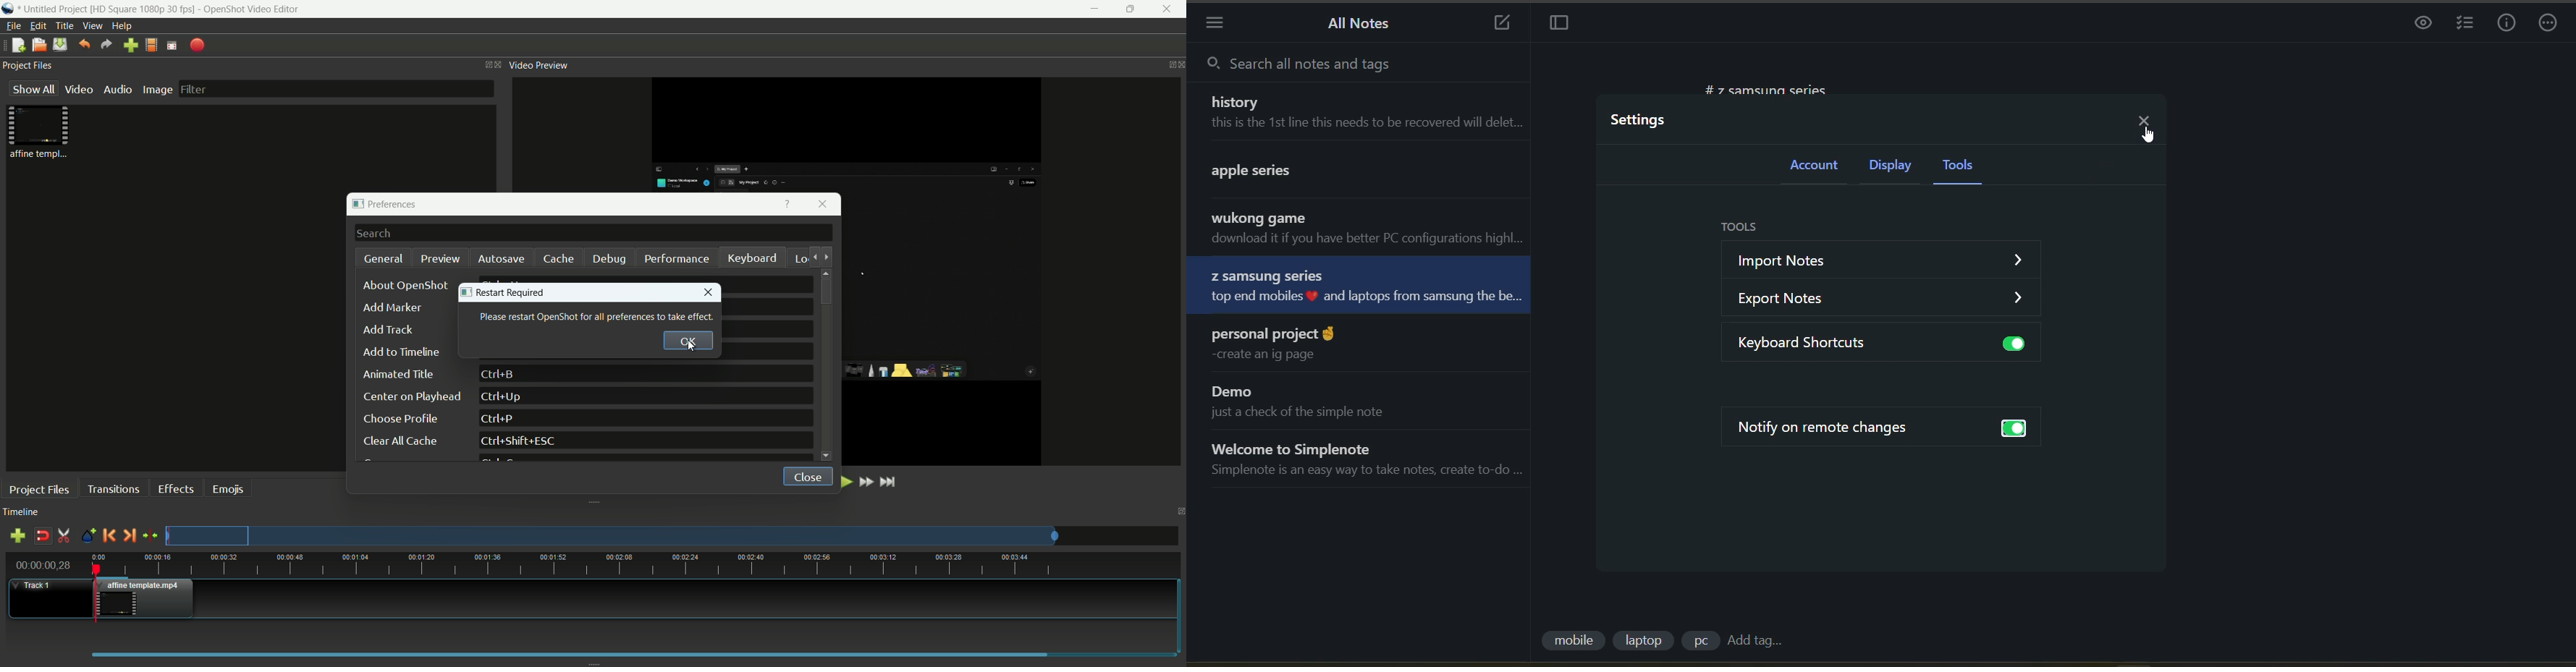 The width and height of the screenshot is (2576, 672). What do you see at coordinates (2548, 24) in the screenshot?
I see `actions` at bounding box center [2548, 24].